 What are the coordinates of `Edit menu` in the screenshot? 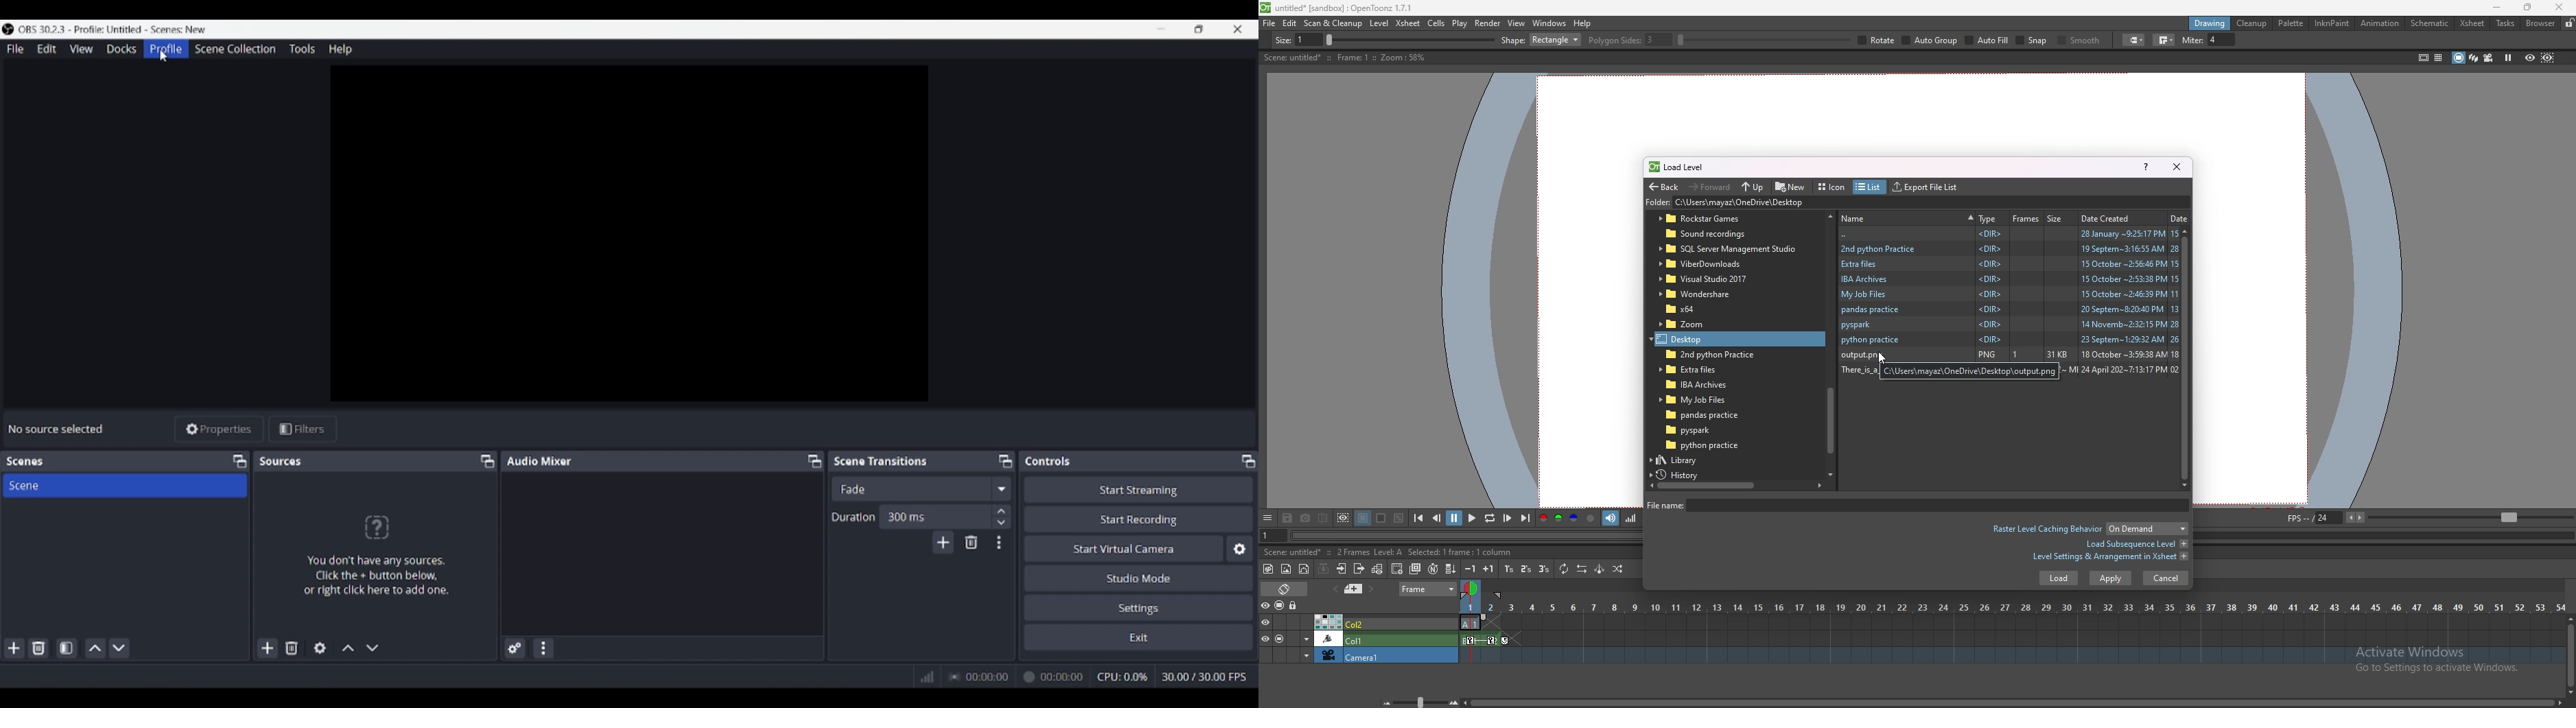 It's located at (46, 49).